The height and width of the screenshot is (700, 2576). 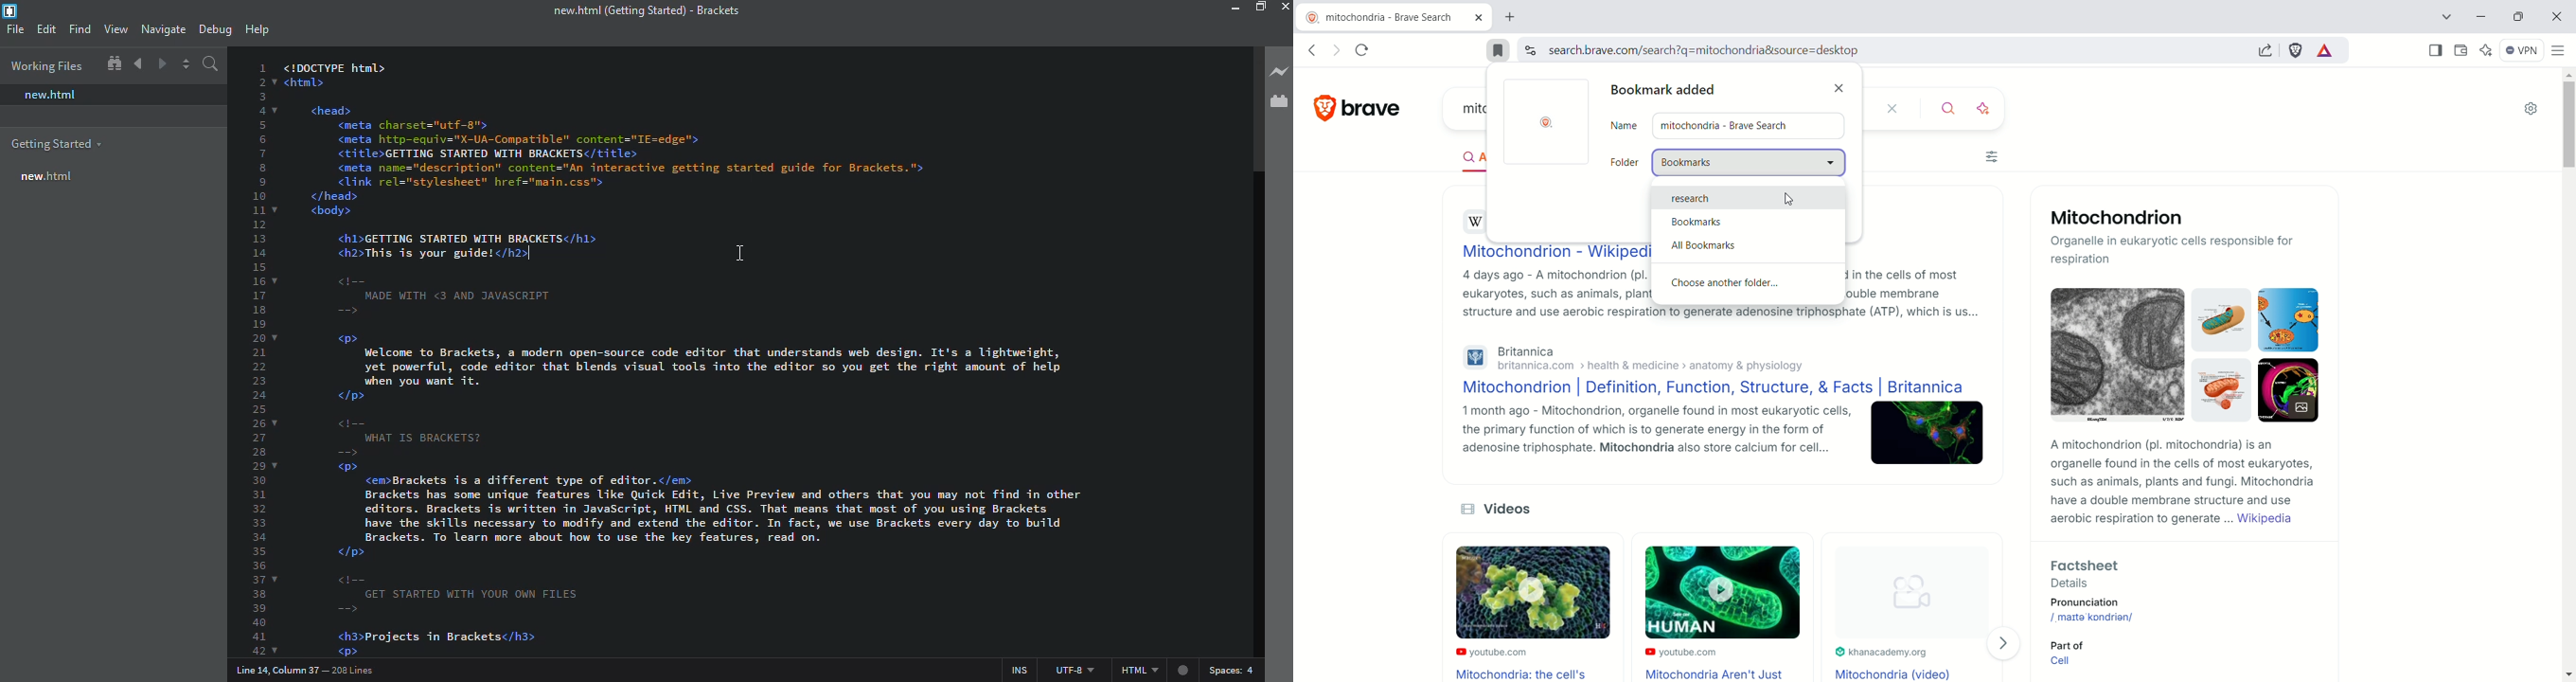 What do you see at coordinates (1277, 102) in the screenshot?
I see `extension manager` at bounding box center [1277, 102].